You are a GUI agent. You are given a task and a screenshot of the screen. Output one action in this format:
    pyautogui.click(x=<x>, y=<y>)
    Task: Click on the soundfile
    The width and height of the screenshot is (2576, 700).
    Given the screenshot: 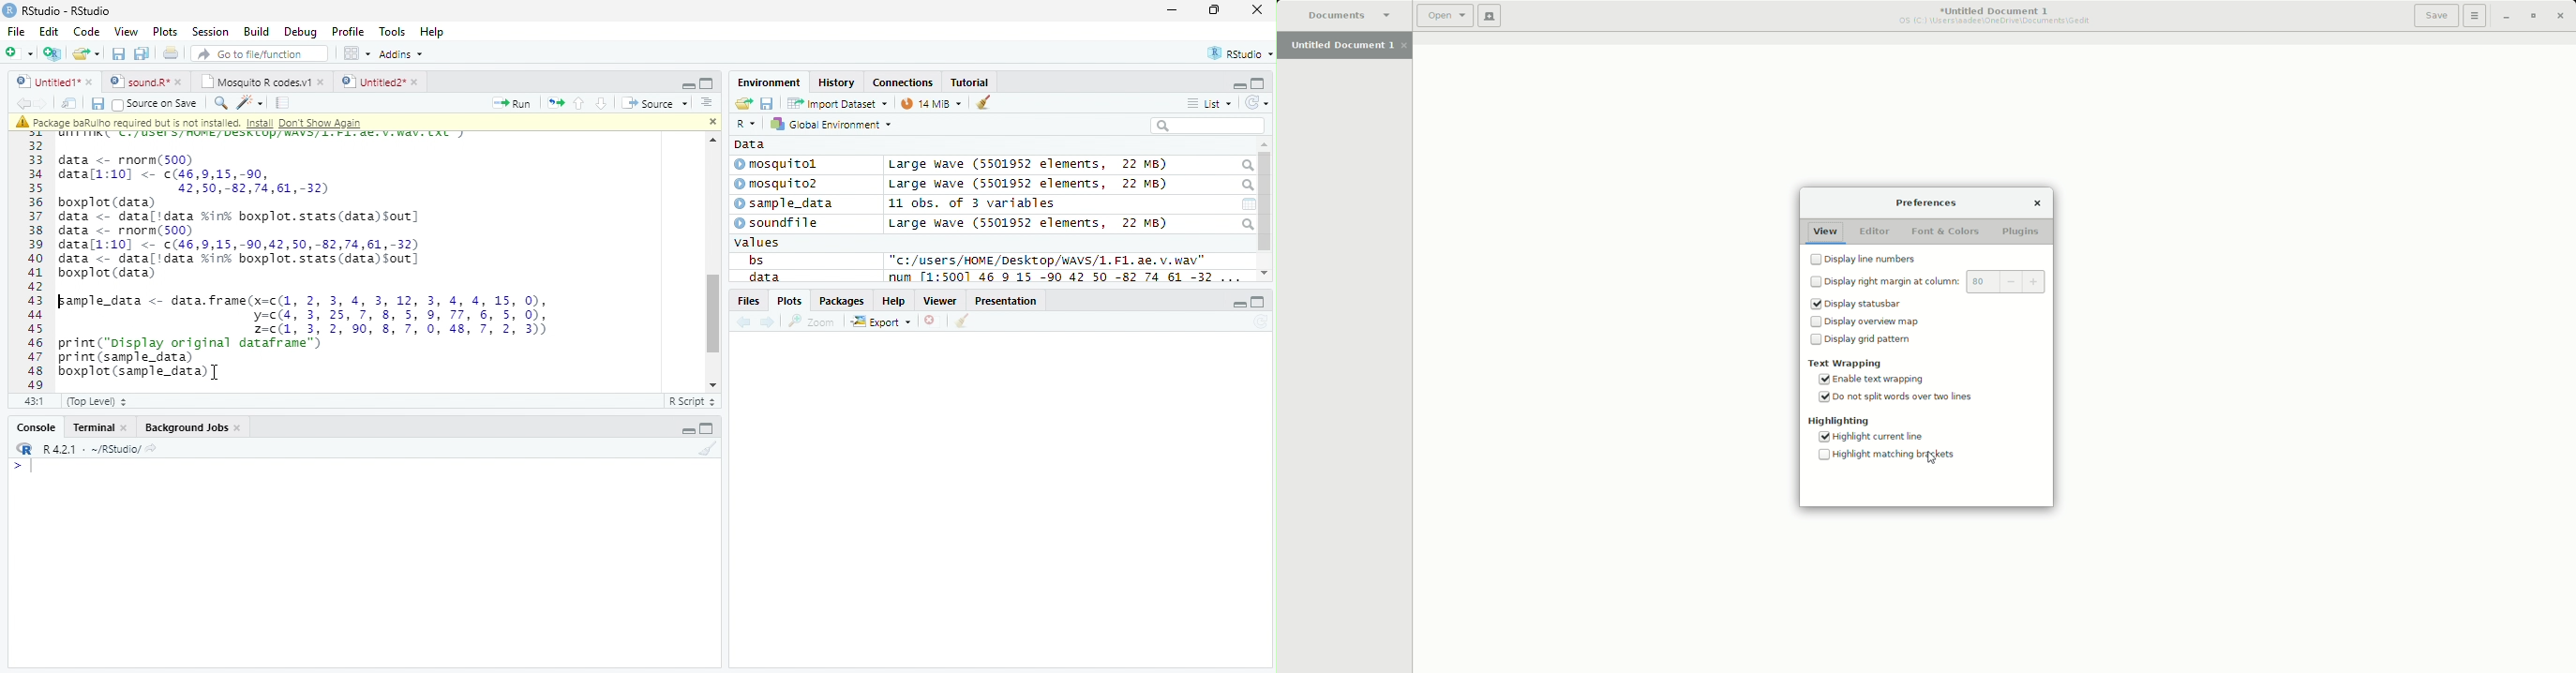 What is the action you would take?
    pyautogui.click(x=777, y=223)
    